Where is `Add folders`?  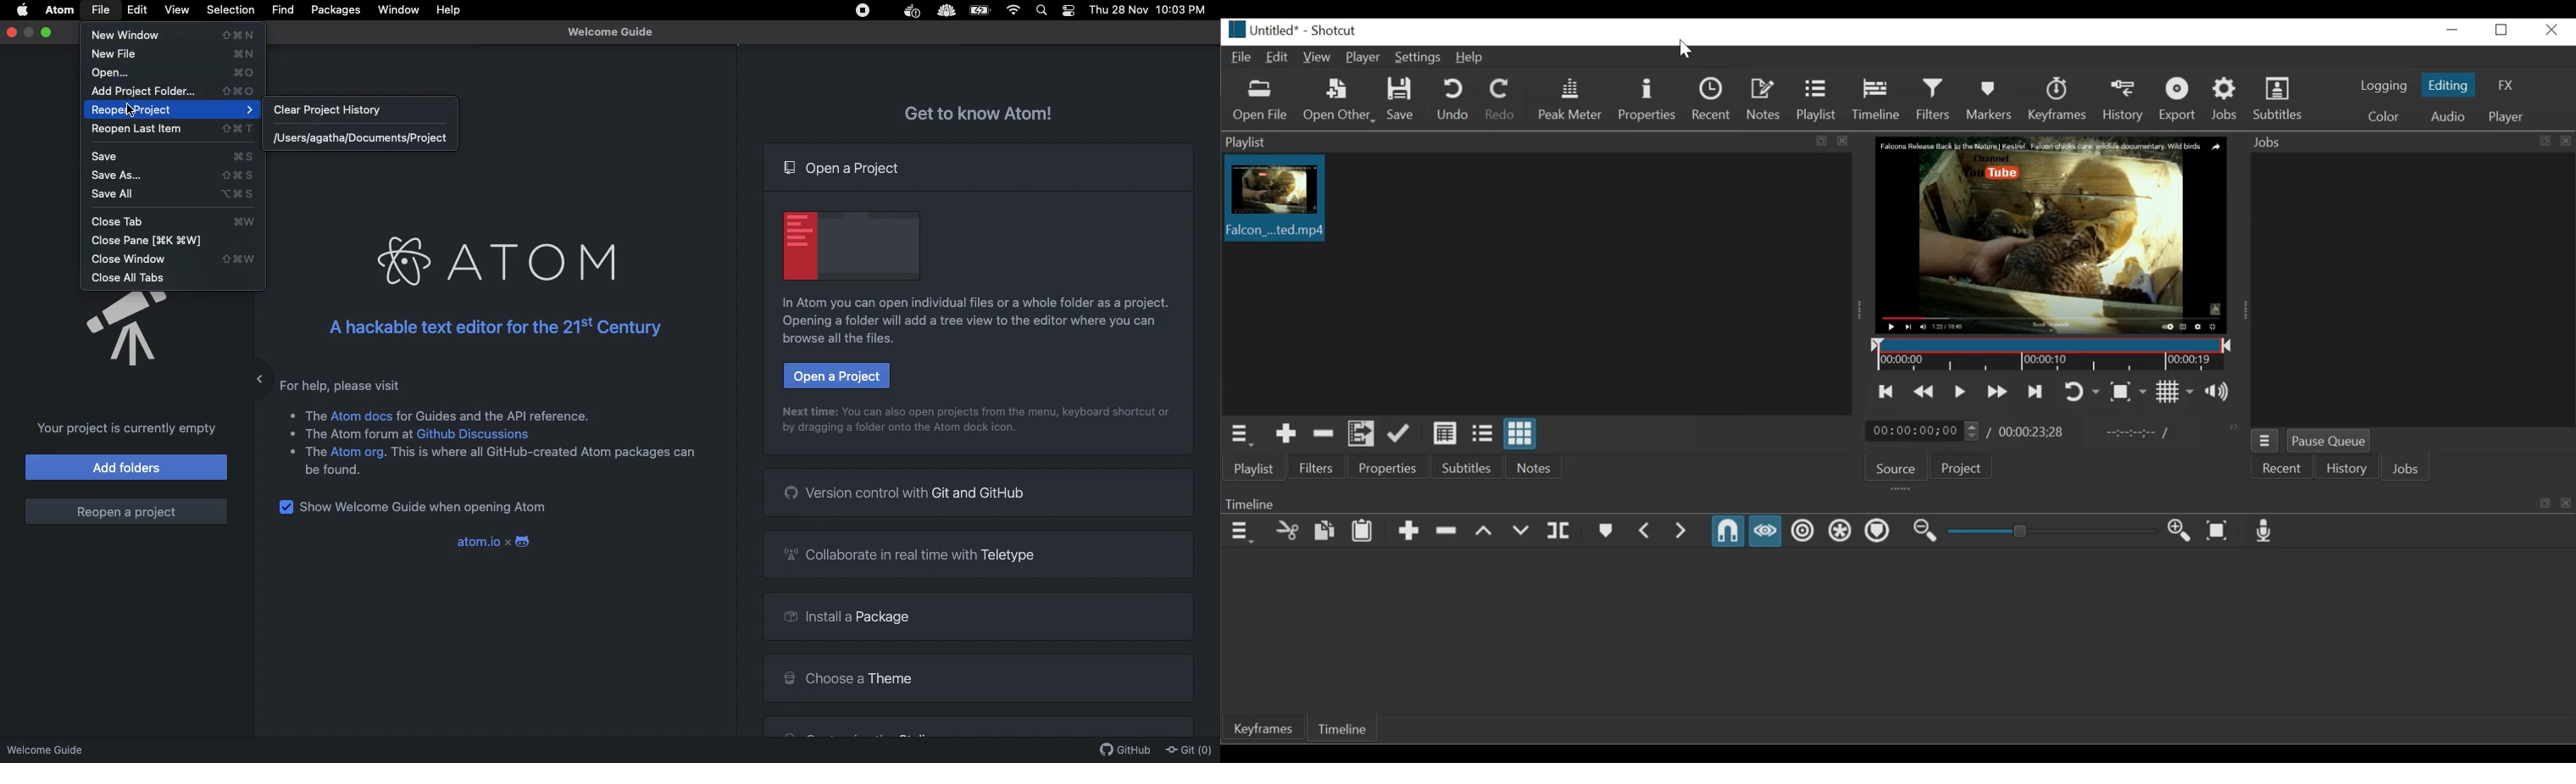
Add folders is located at coordinates (127, 466).